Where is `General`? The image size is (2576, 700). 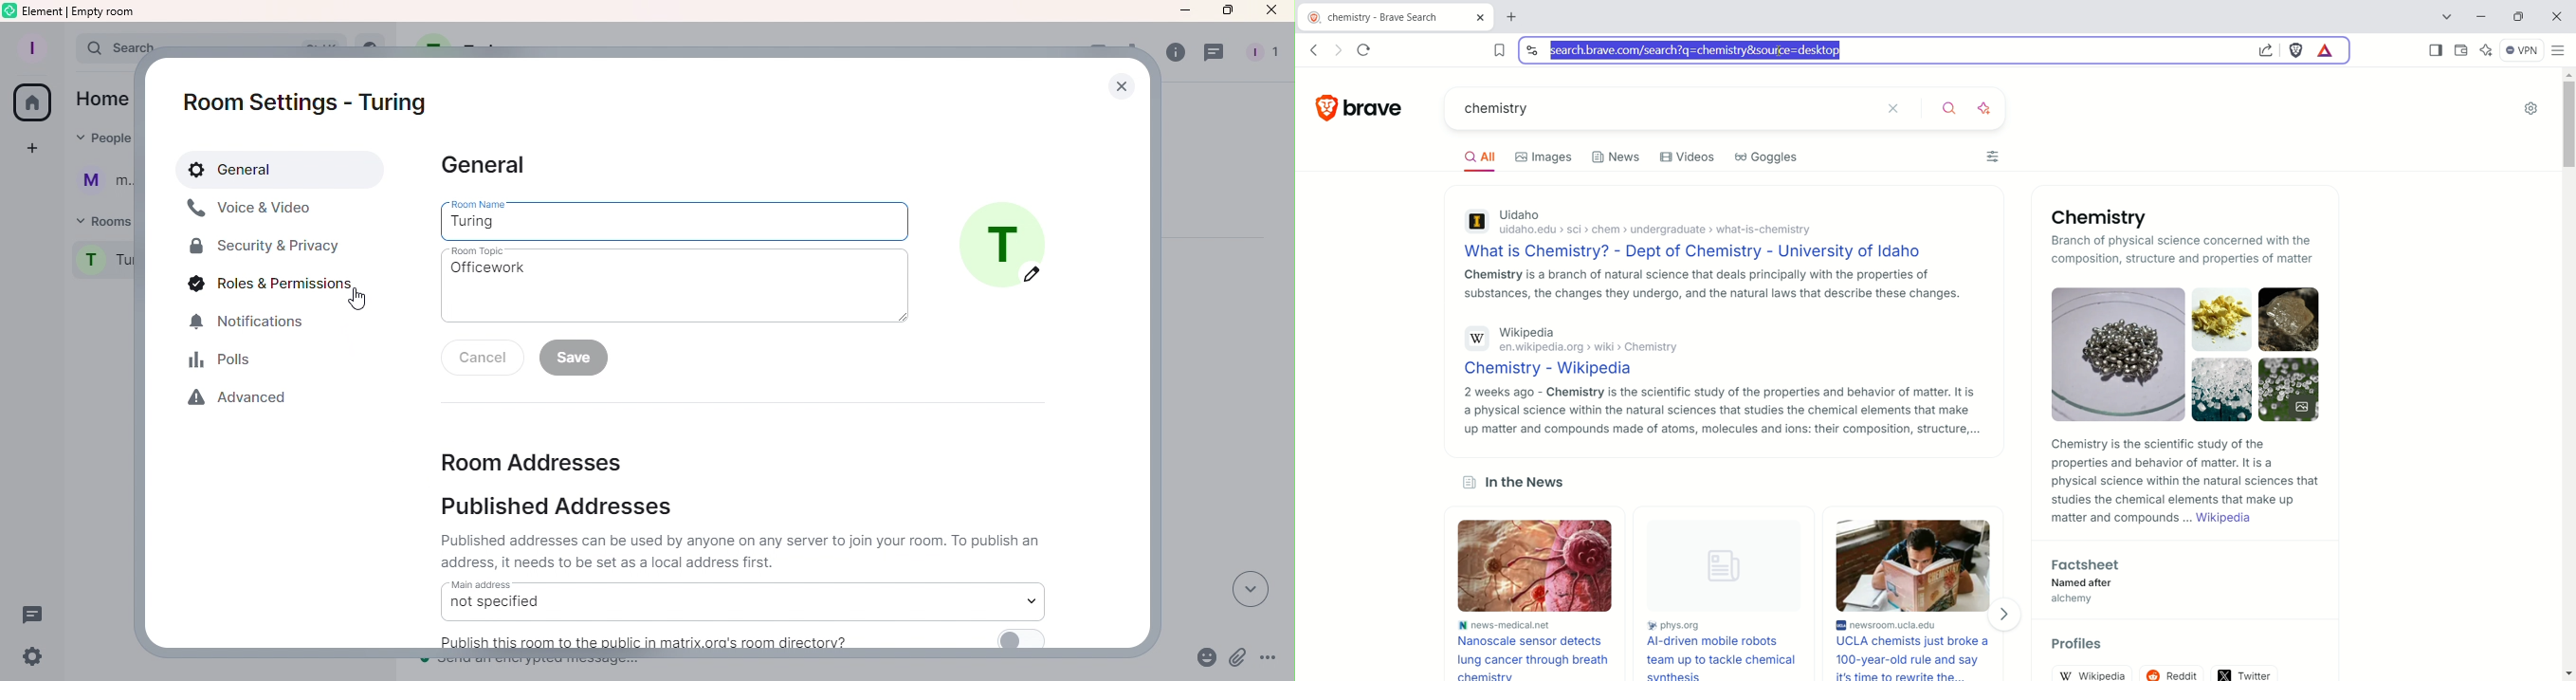 General is located at coordinates (487, 162).